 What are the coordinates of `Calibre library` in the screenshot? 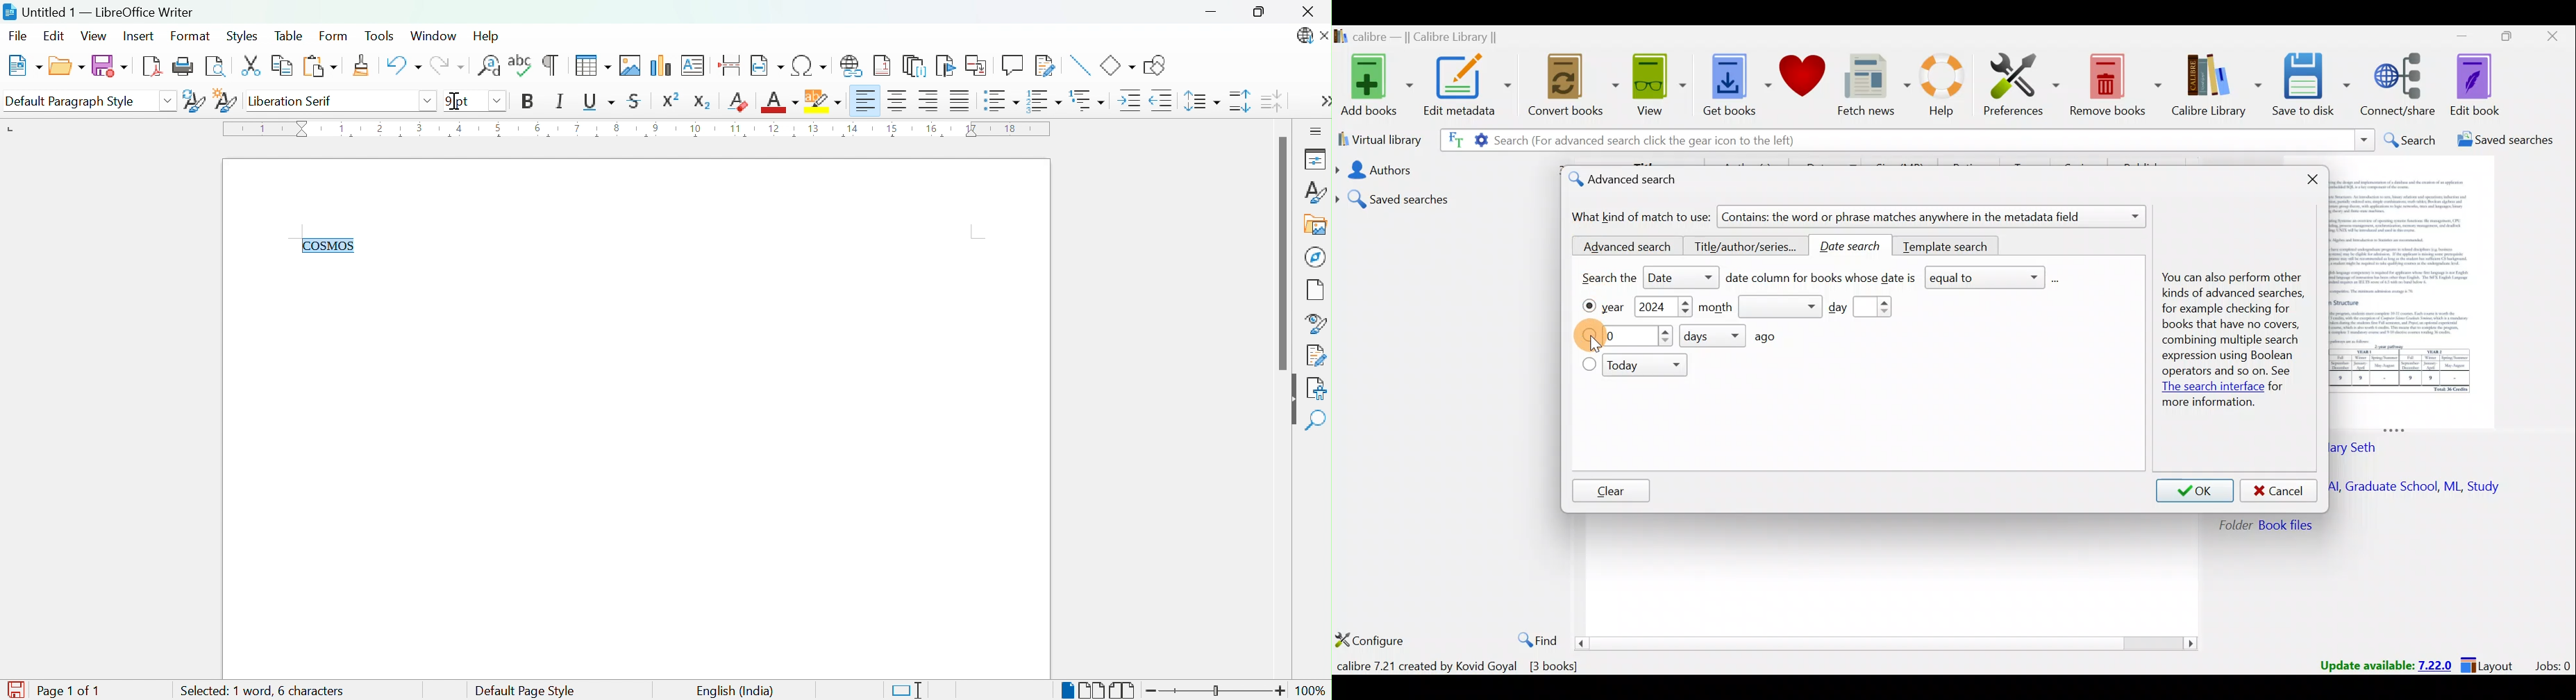 It's located at (2218, 86).